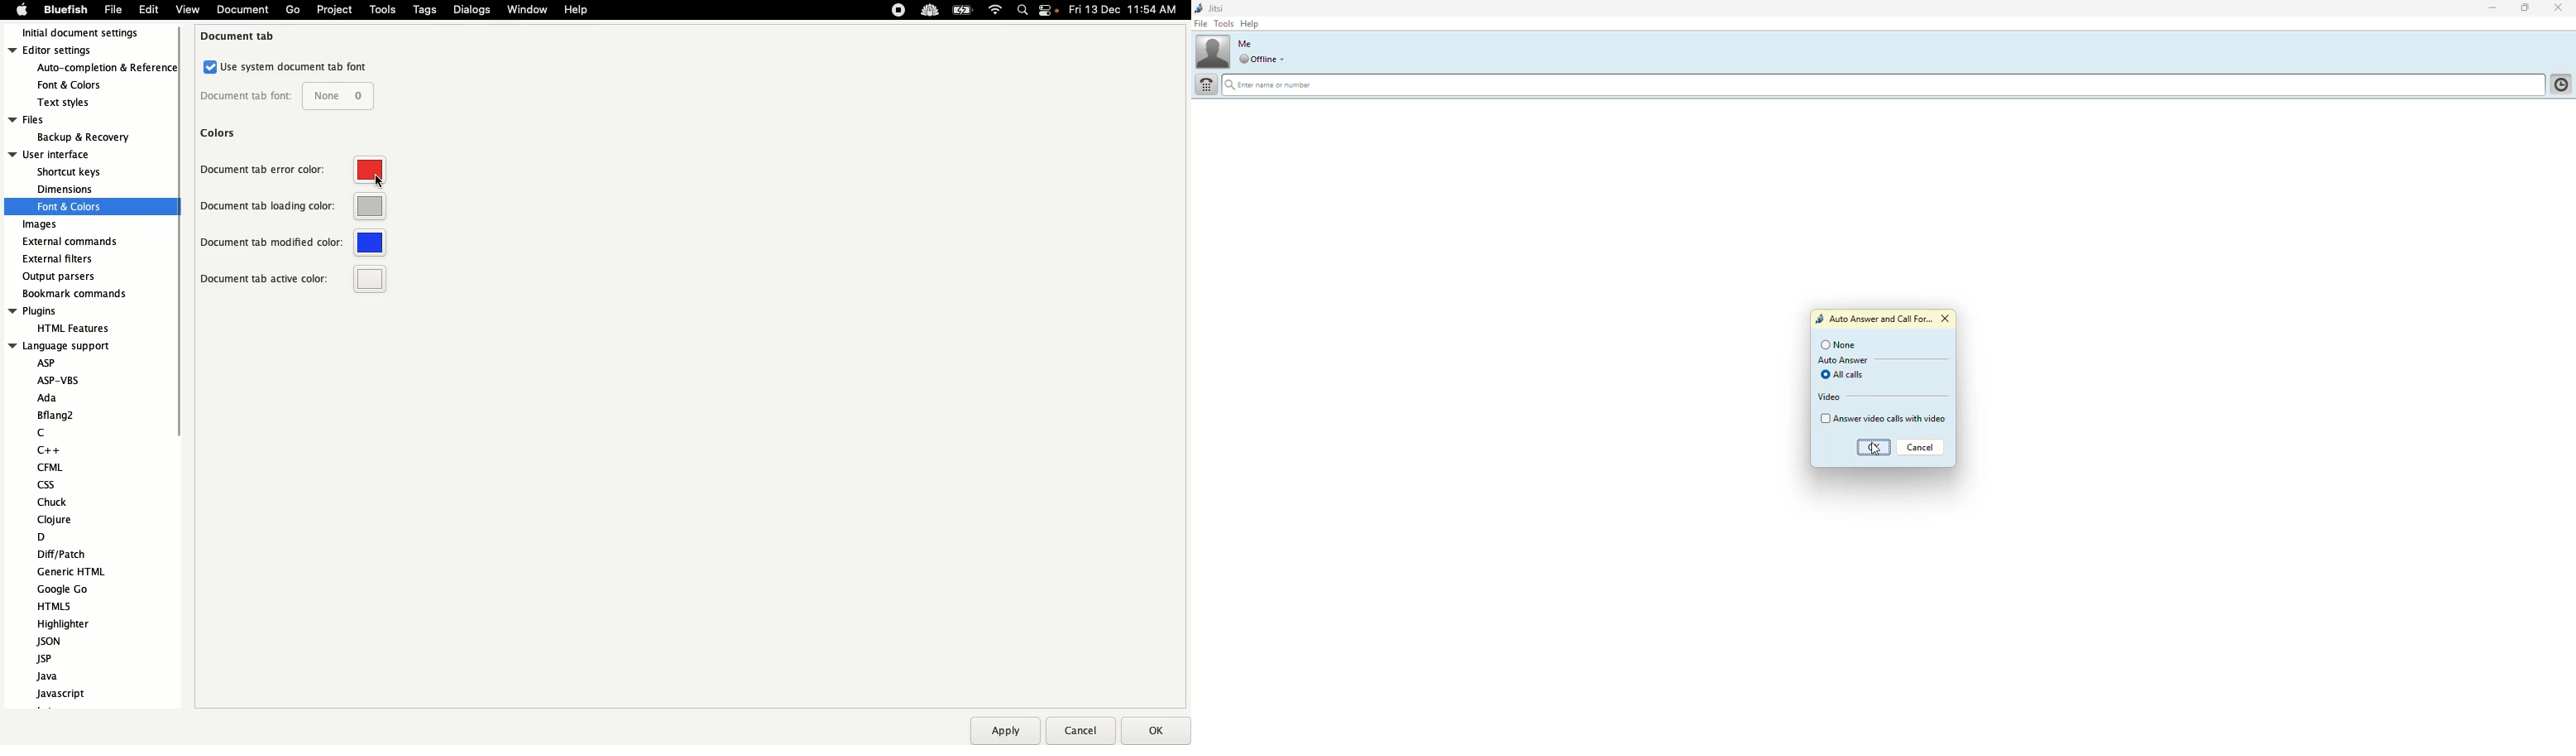 Image resolution: width=2576 pixels, height=756 pixels. What do you see at coordinates (1004, 731) in the screenshot?
I see `Apply` at bounding box center [1004, 731].